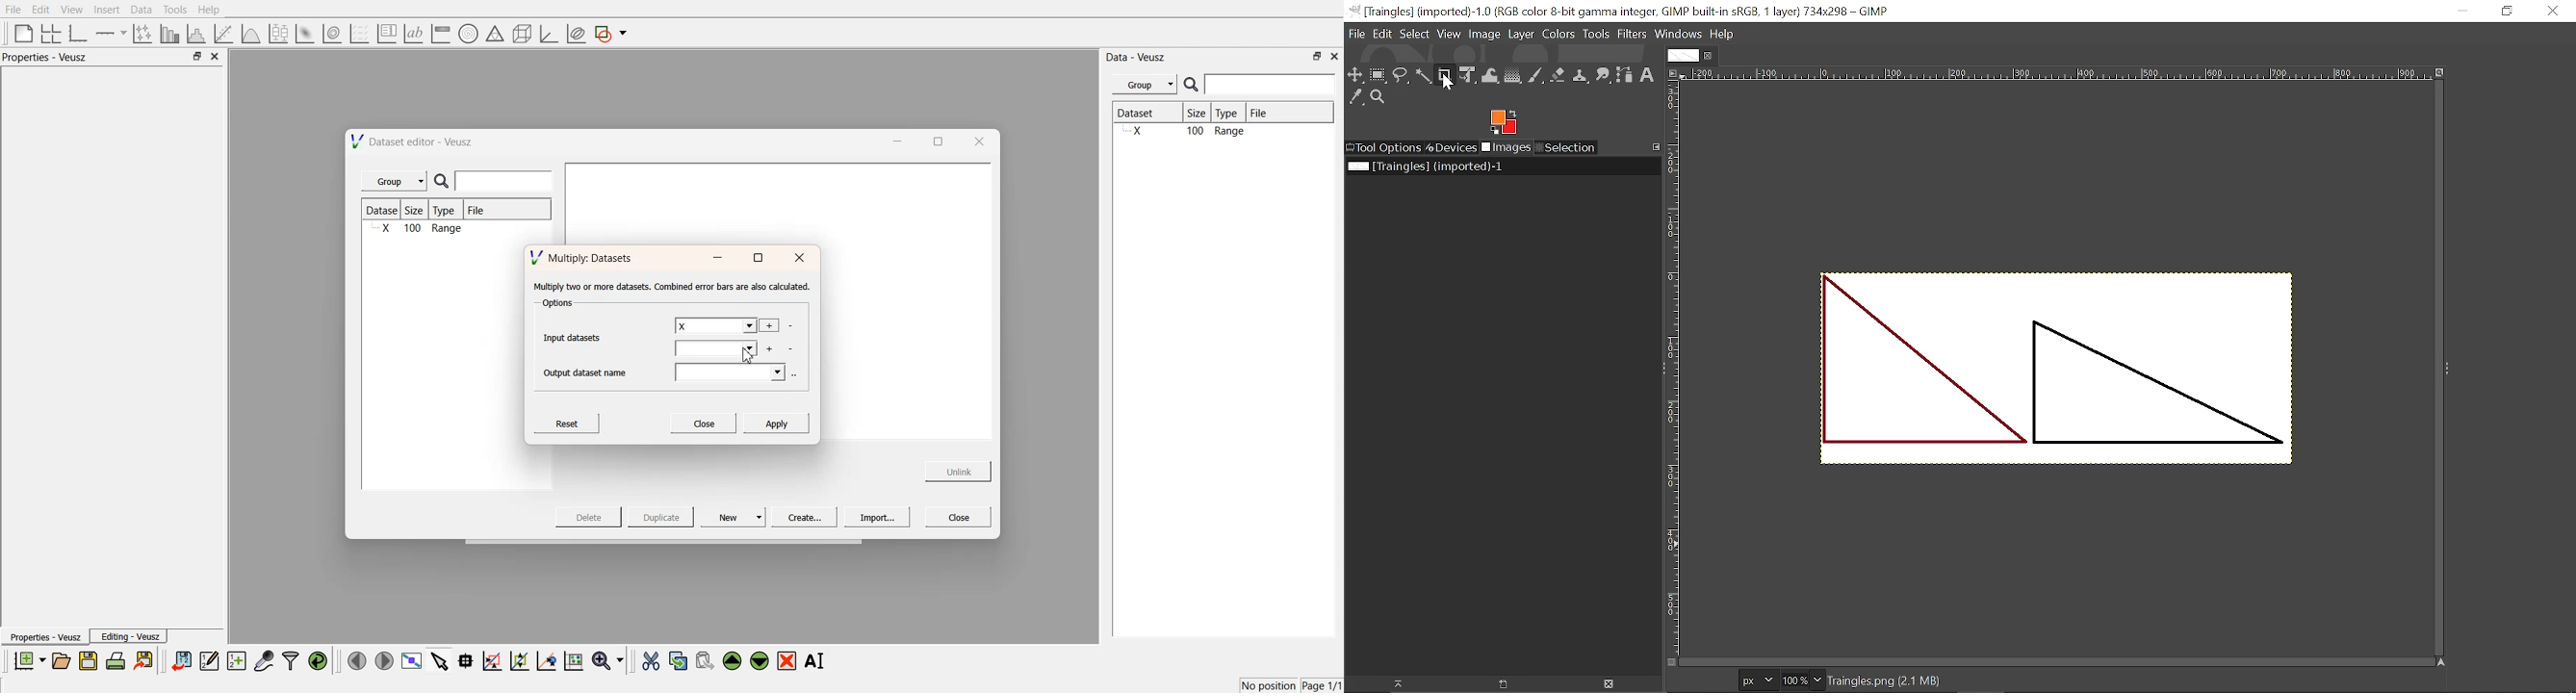  Describe the element at coordinates (818, 661) in the screenshot. I see `Rename the selected widgets` at that location.